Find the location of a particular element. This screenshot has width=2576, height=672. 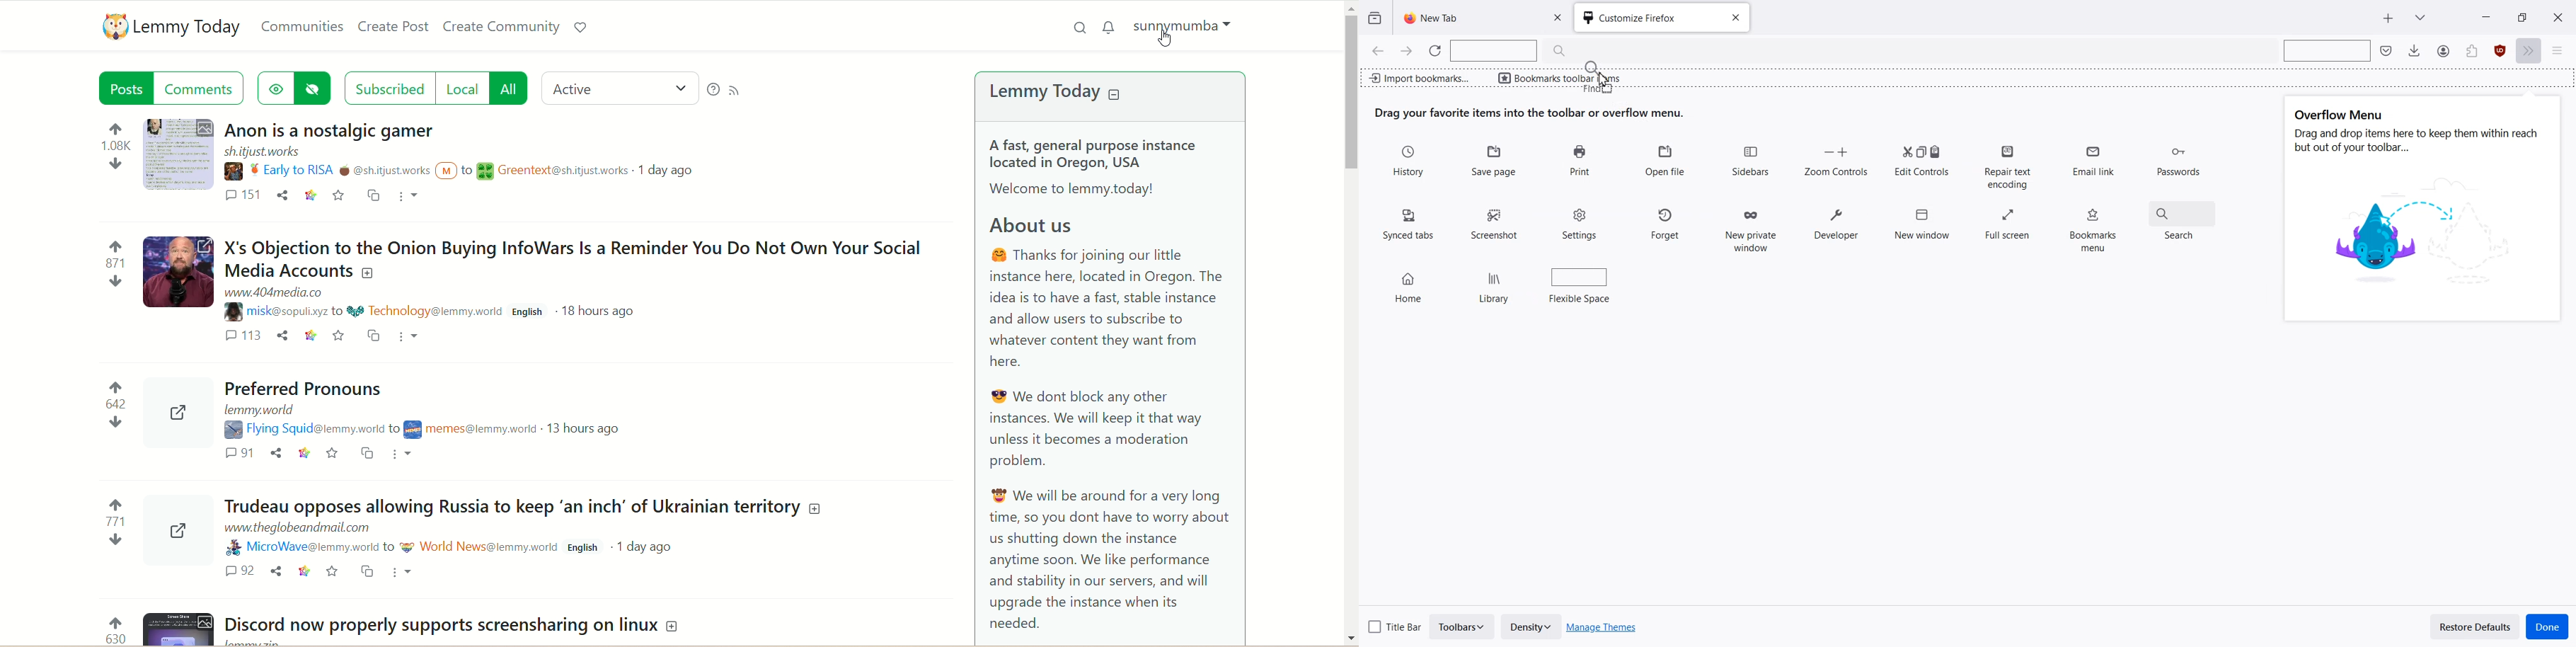

link is located at coordinates (311, 197).